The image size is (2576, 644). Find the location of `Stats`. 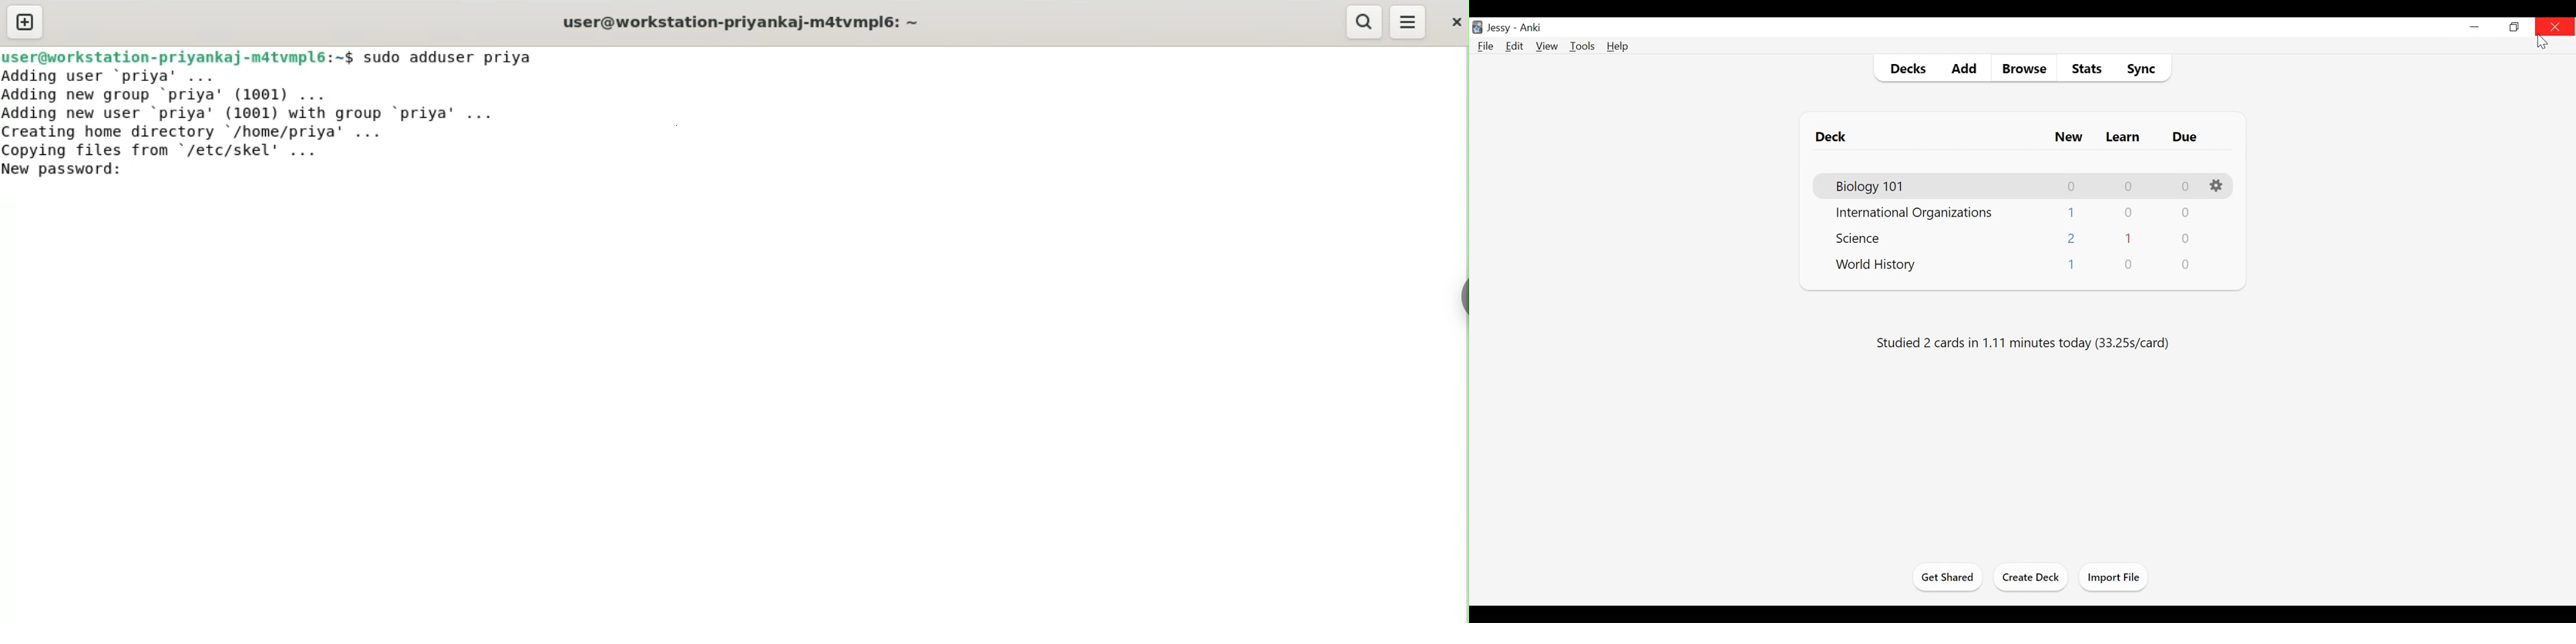

Stats is located at coordinates (2088, 69).